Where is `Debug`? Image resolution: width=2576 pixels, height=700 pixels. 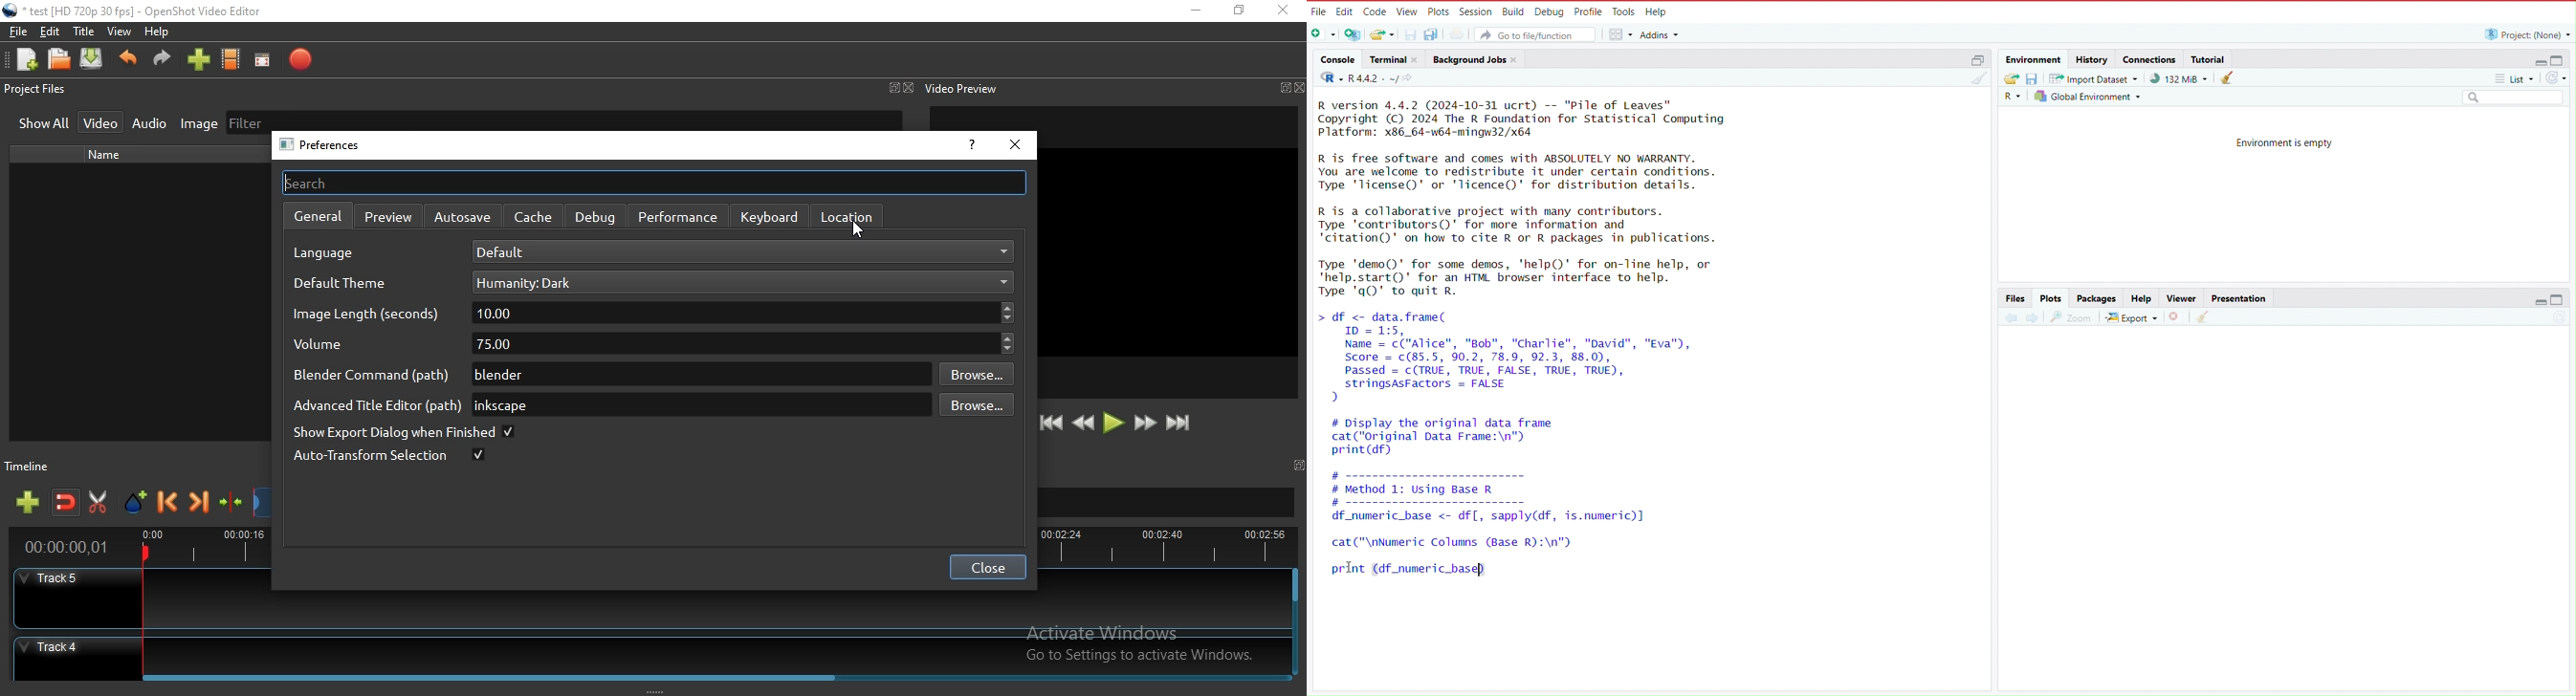 Debug is located at coordinates (1550, 11).